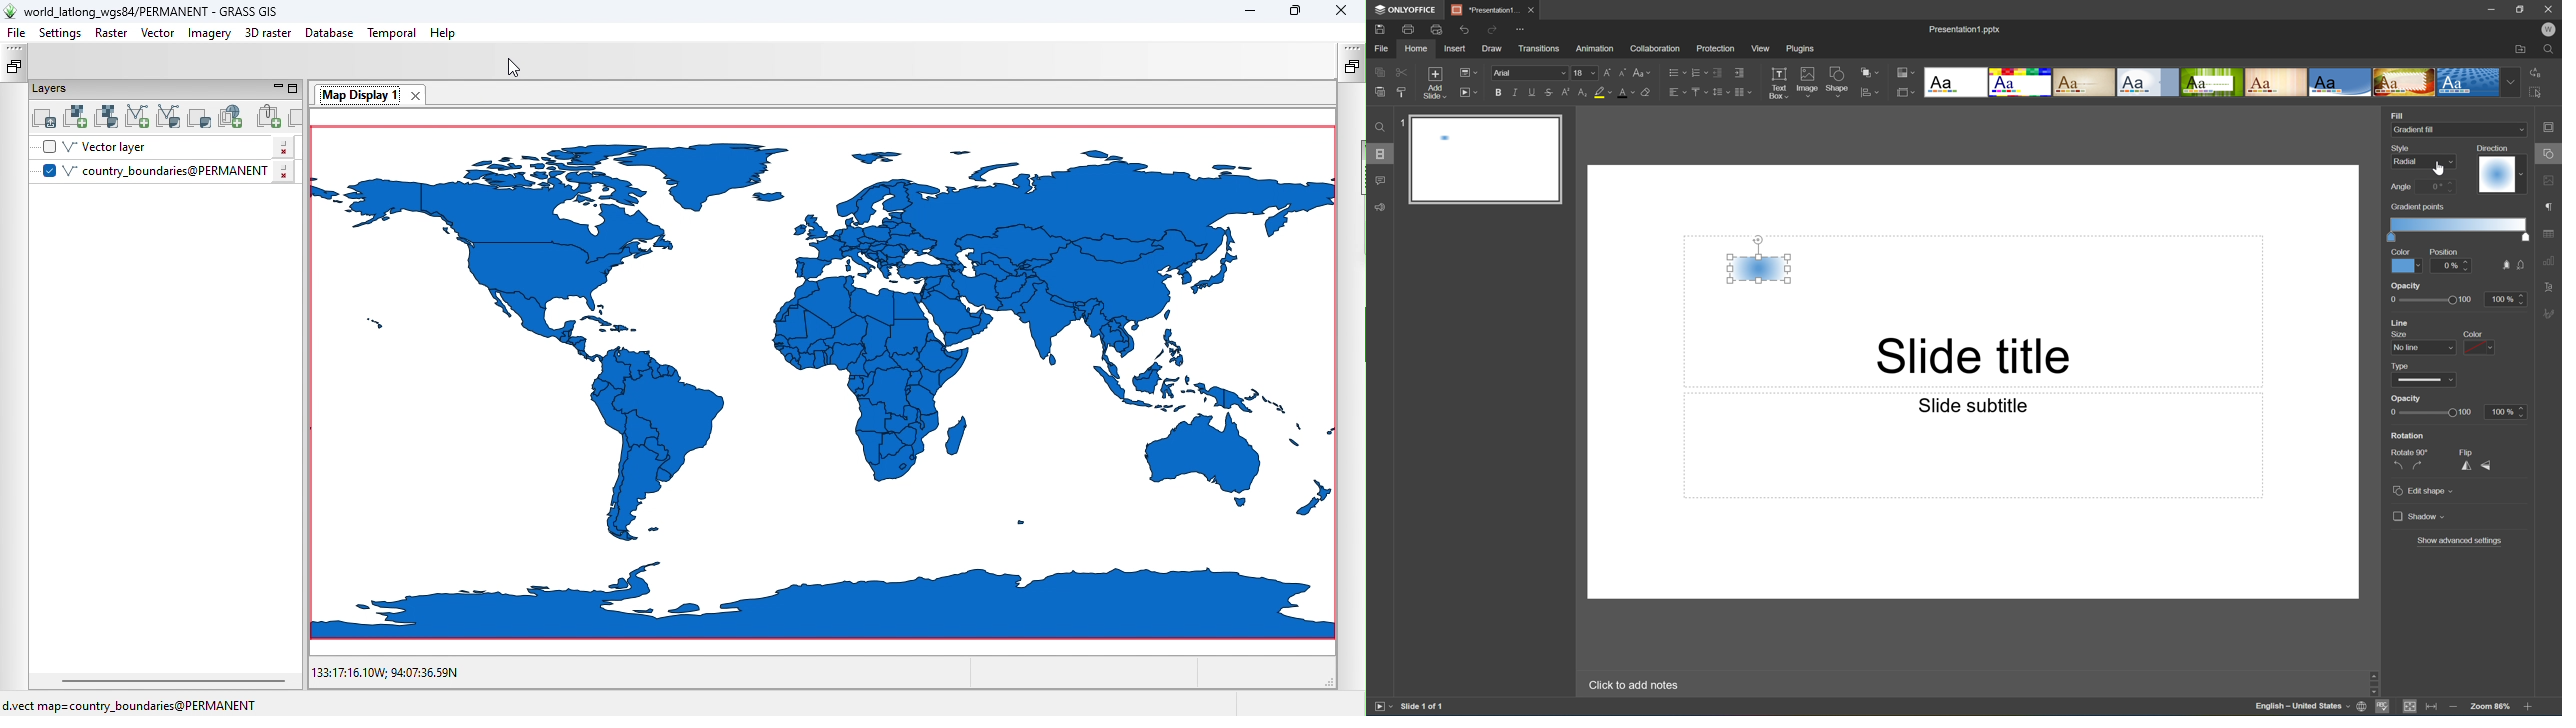 This screenshot has width=2576, height=728. Describe the element at coordinates (2425, 492) in the screenshot. I see `Edit shape` at that location.